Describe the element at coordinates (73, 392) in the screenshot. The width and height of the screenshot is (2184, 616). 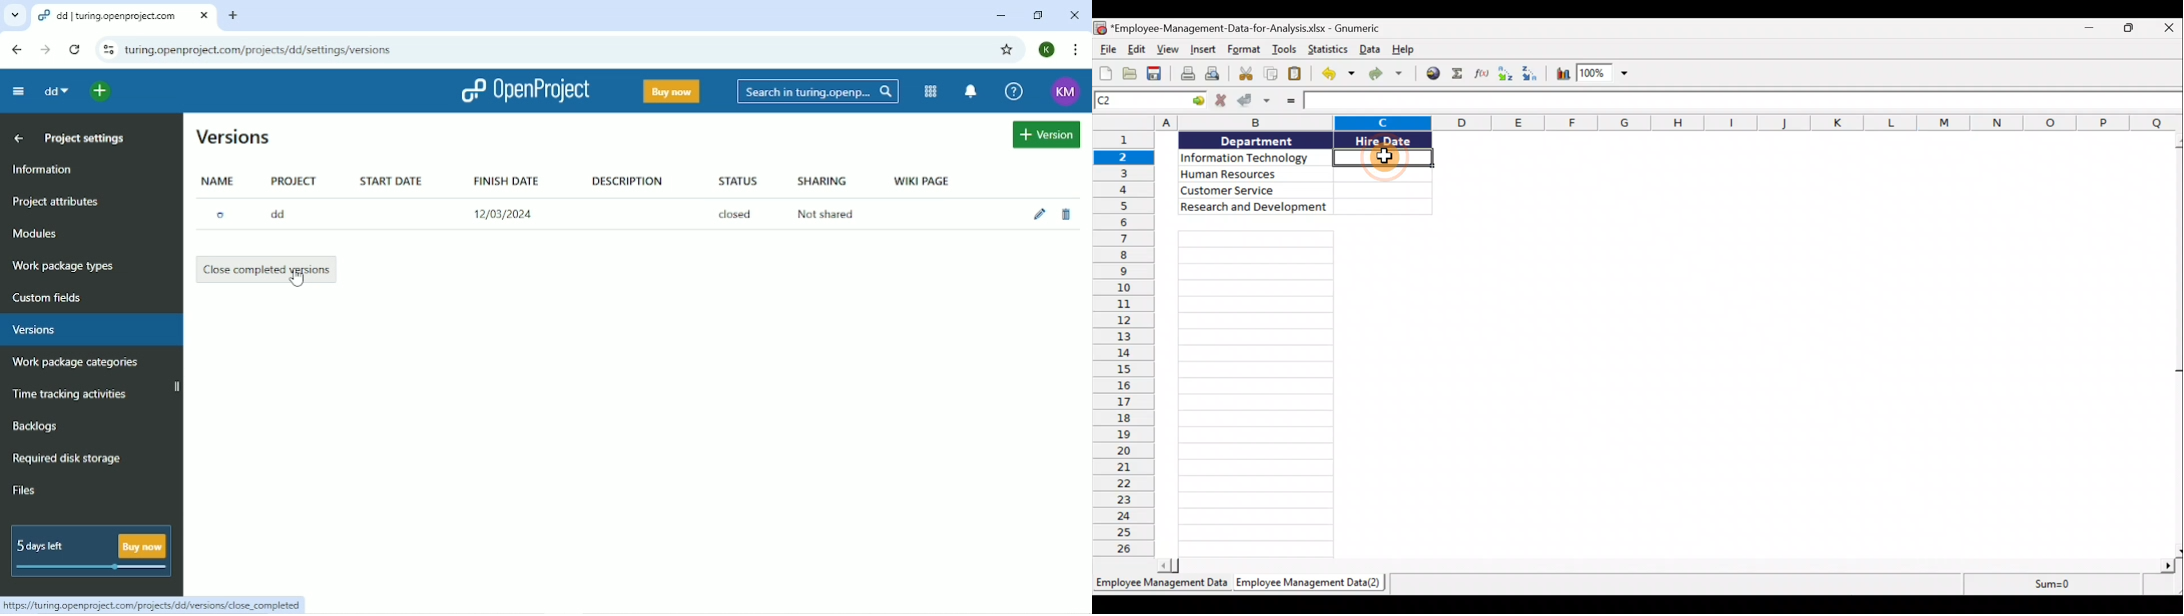
I see `Time tracking activities` at that location.